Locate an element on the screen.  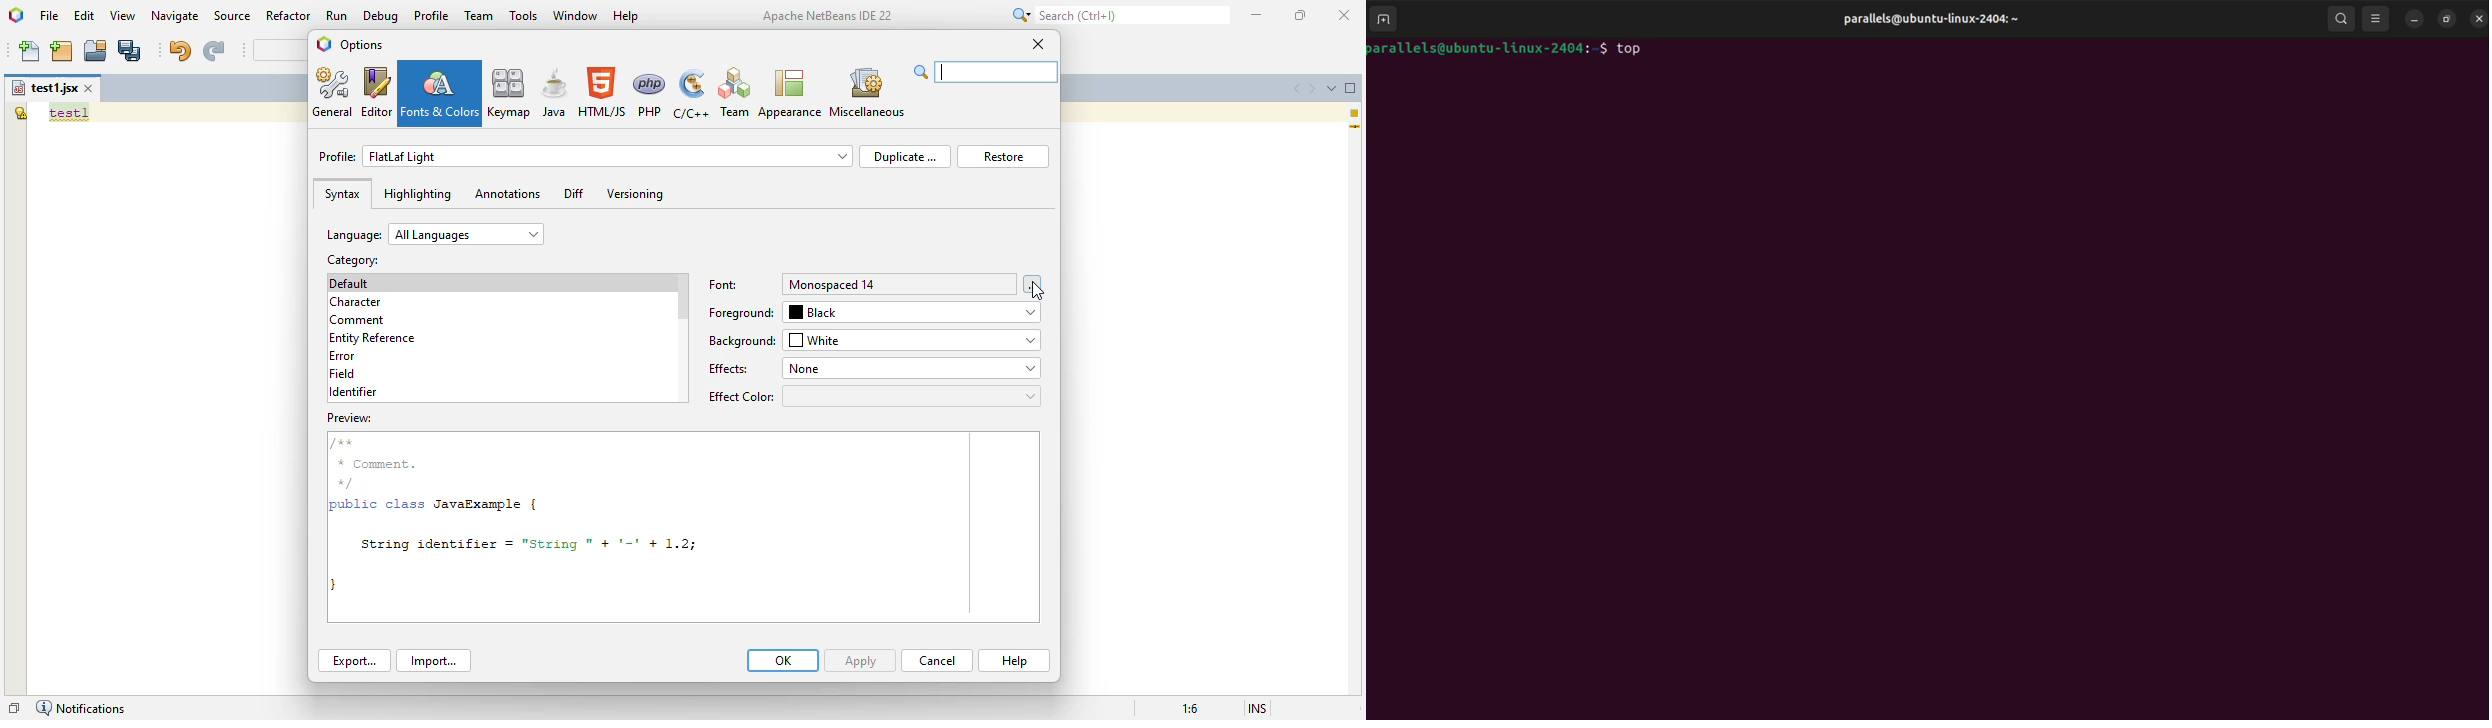
effect color: is located at coordinates (873, 395).